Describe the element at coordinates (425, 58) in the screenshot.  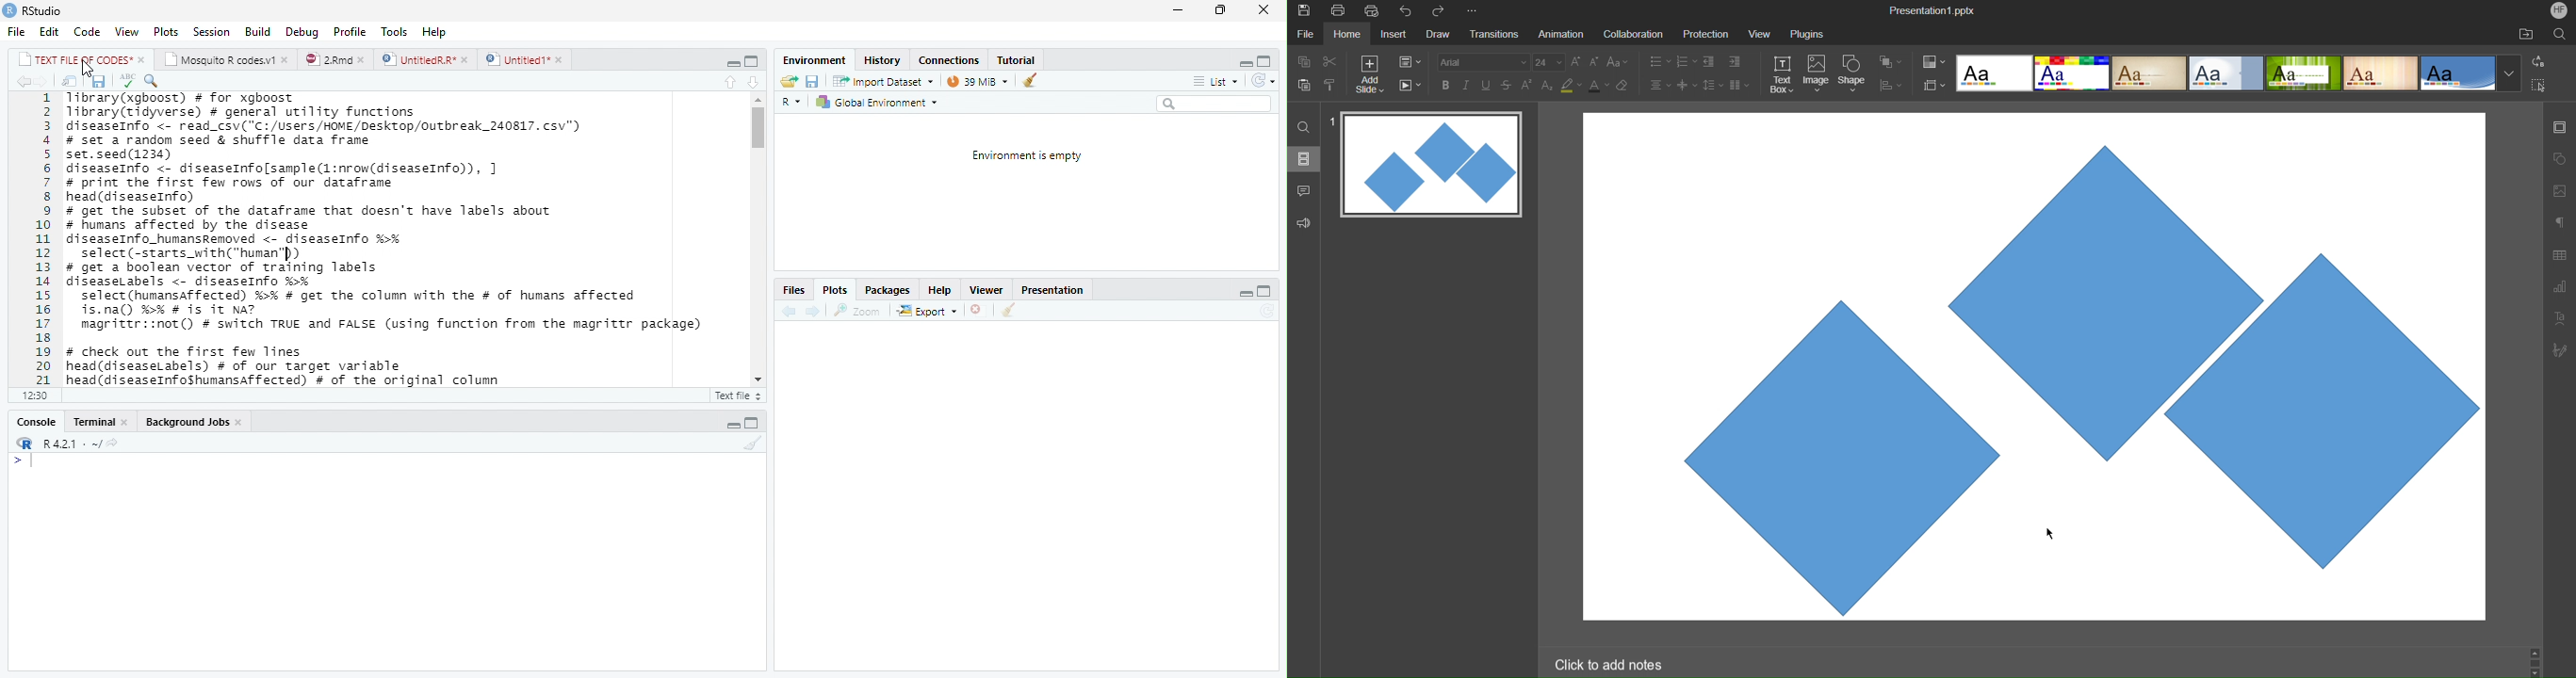
I see `UntitiedR.R* ` at that location.